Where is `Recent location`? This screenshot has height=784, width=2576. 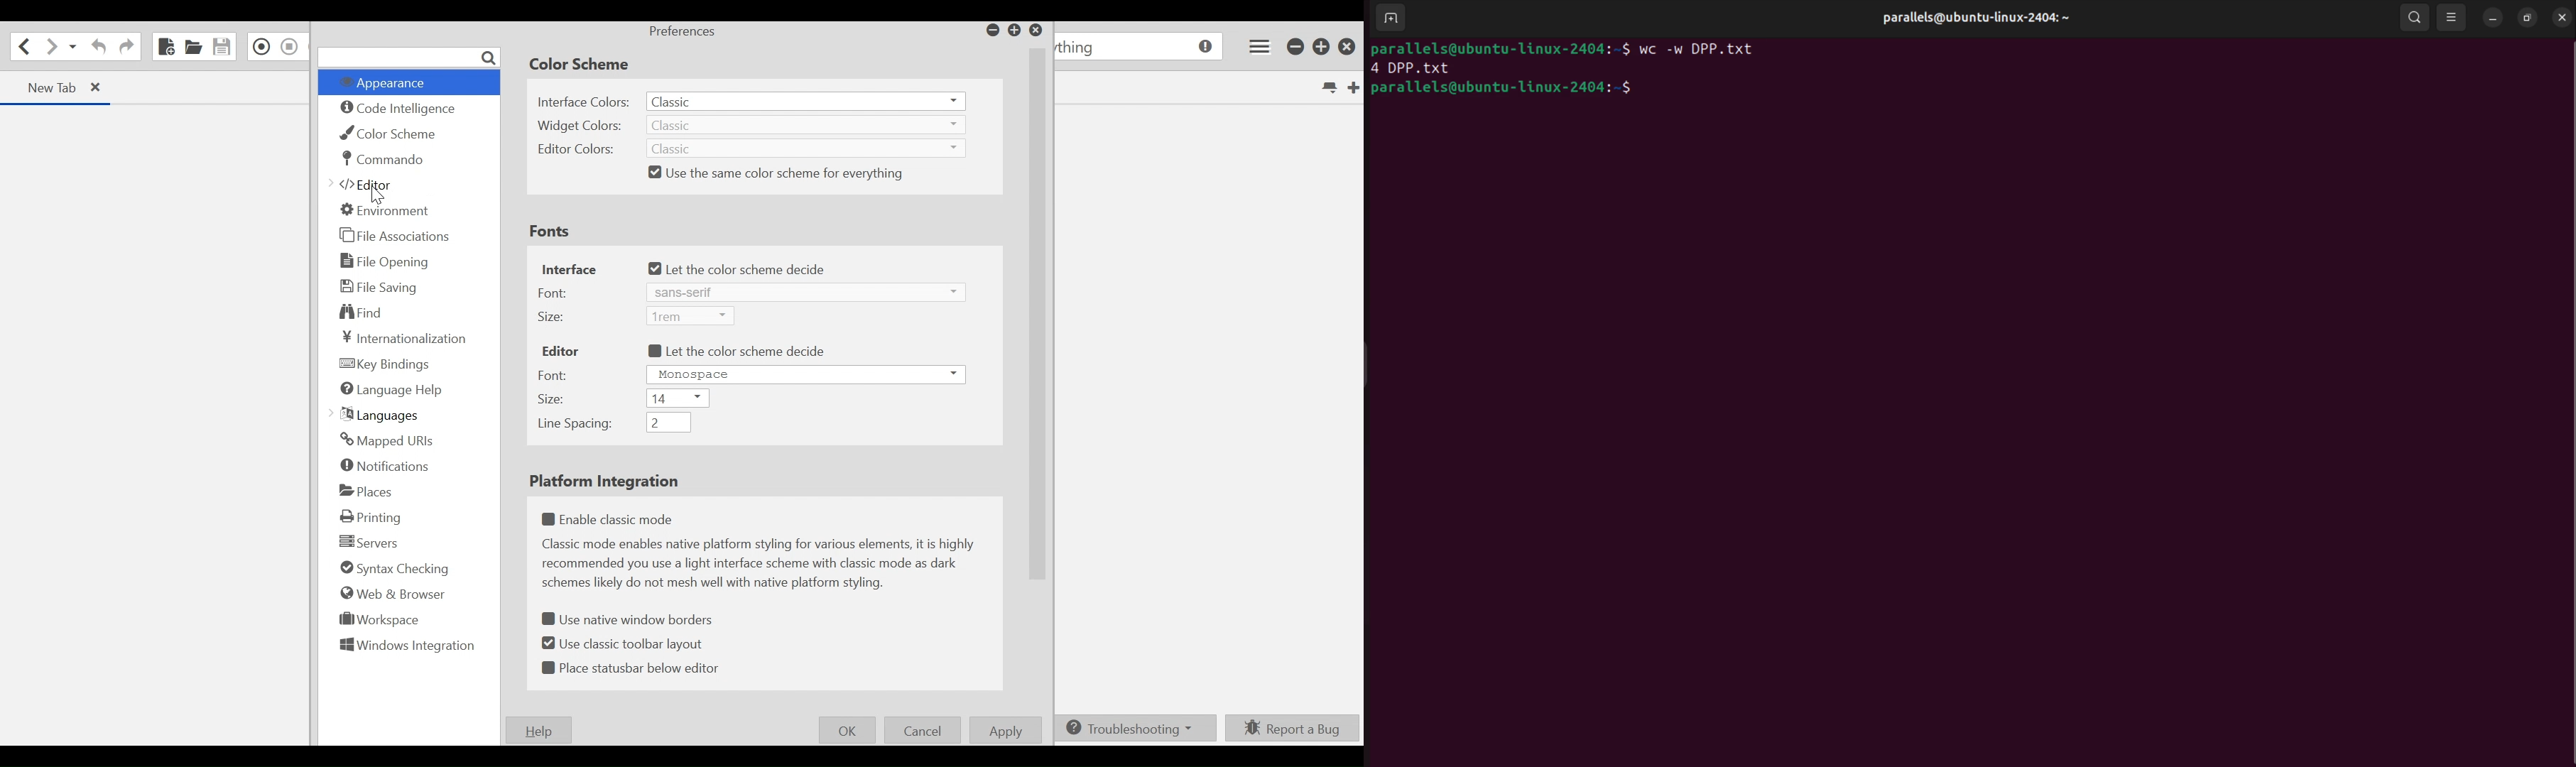
Recent location is located at coordinates (73, 48).